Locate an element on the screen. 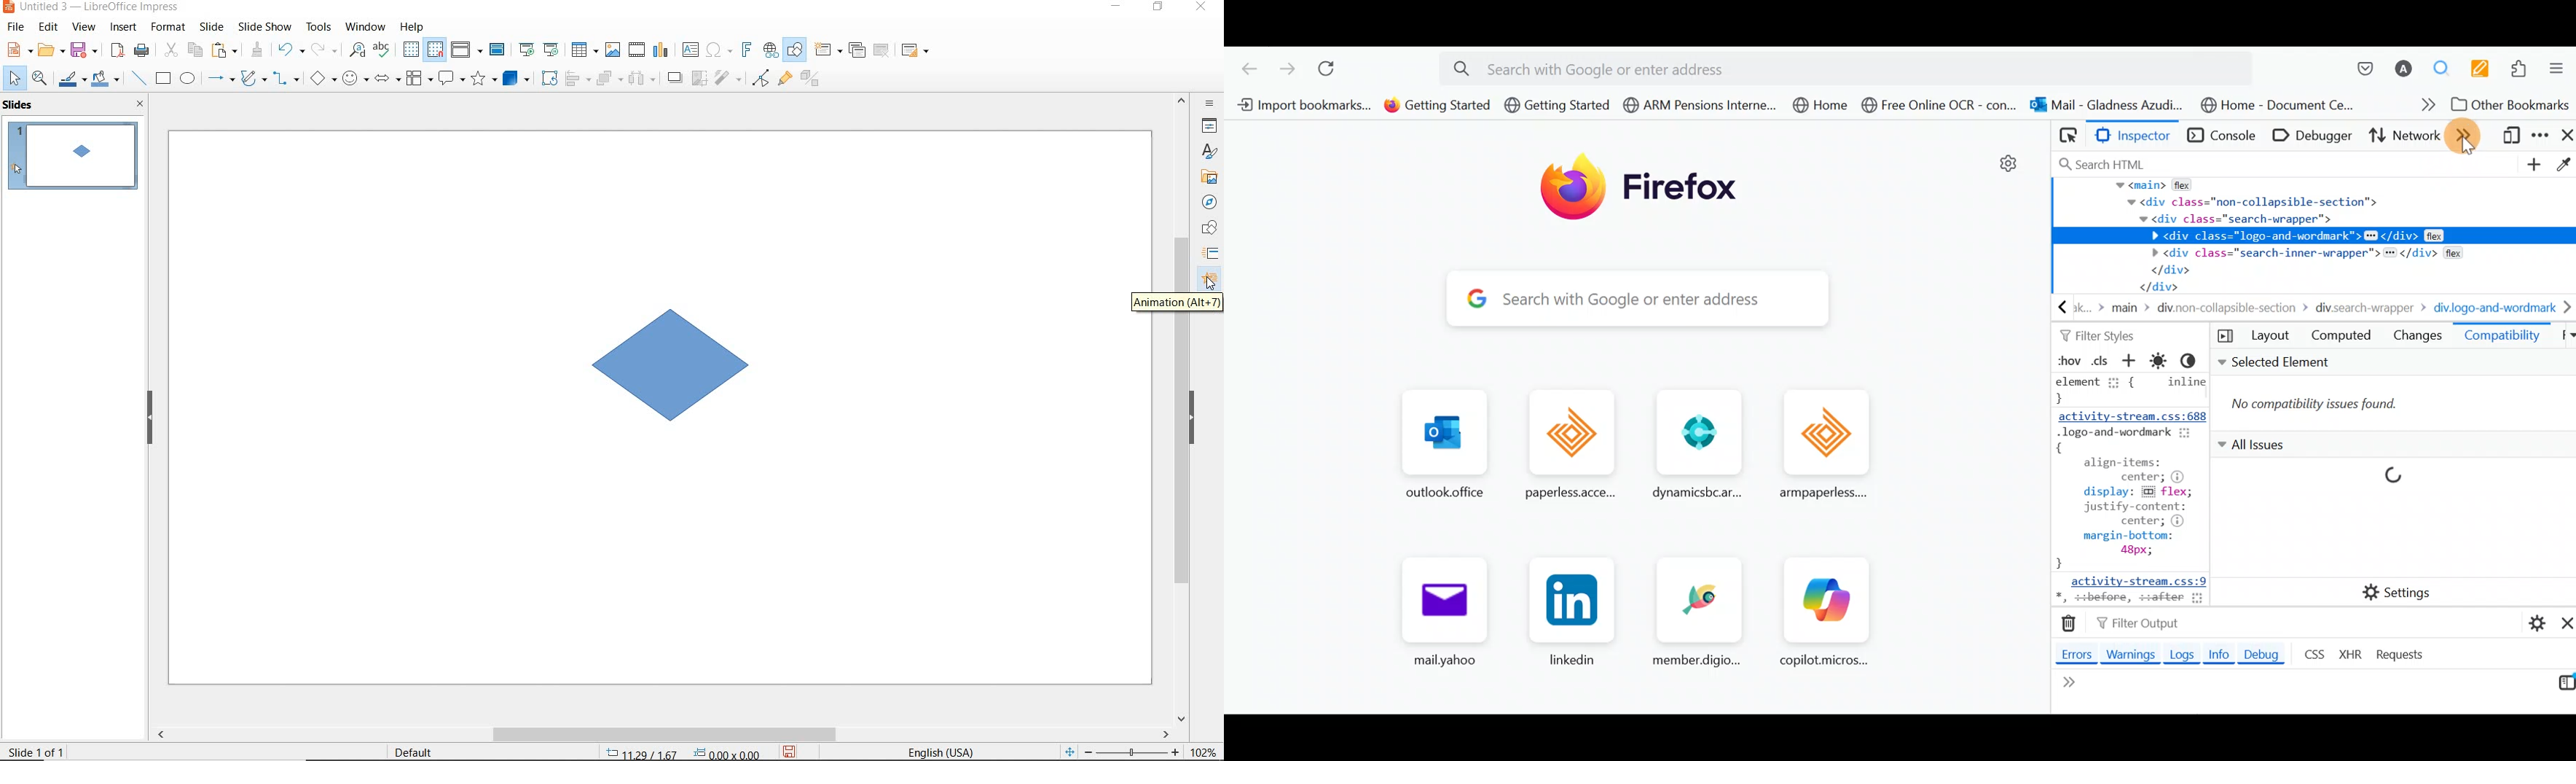 The height and width of the screenshot is (784, 2576). navigator is located at coordinates (1210, 202).